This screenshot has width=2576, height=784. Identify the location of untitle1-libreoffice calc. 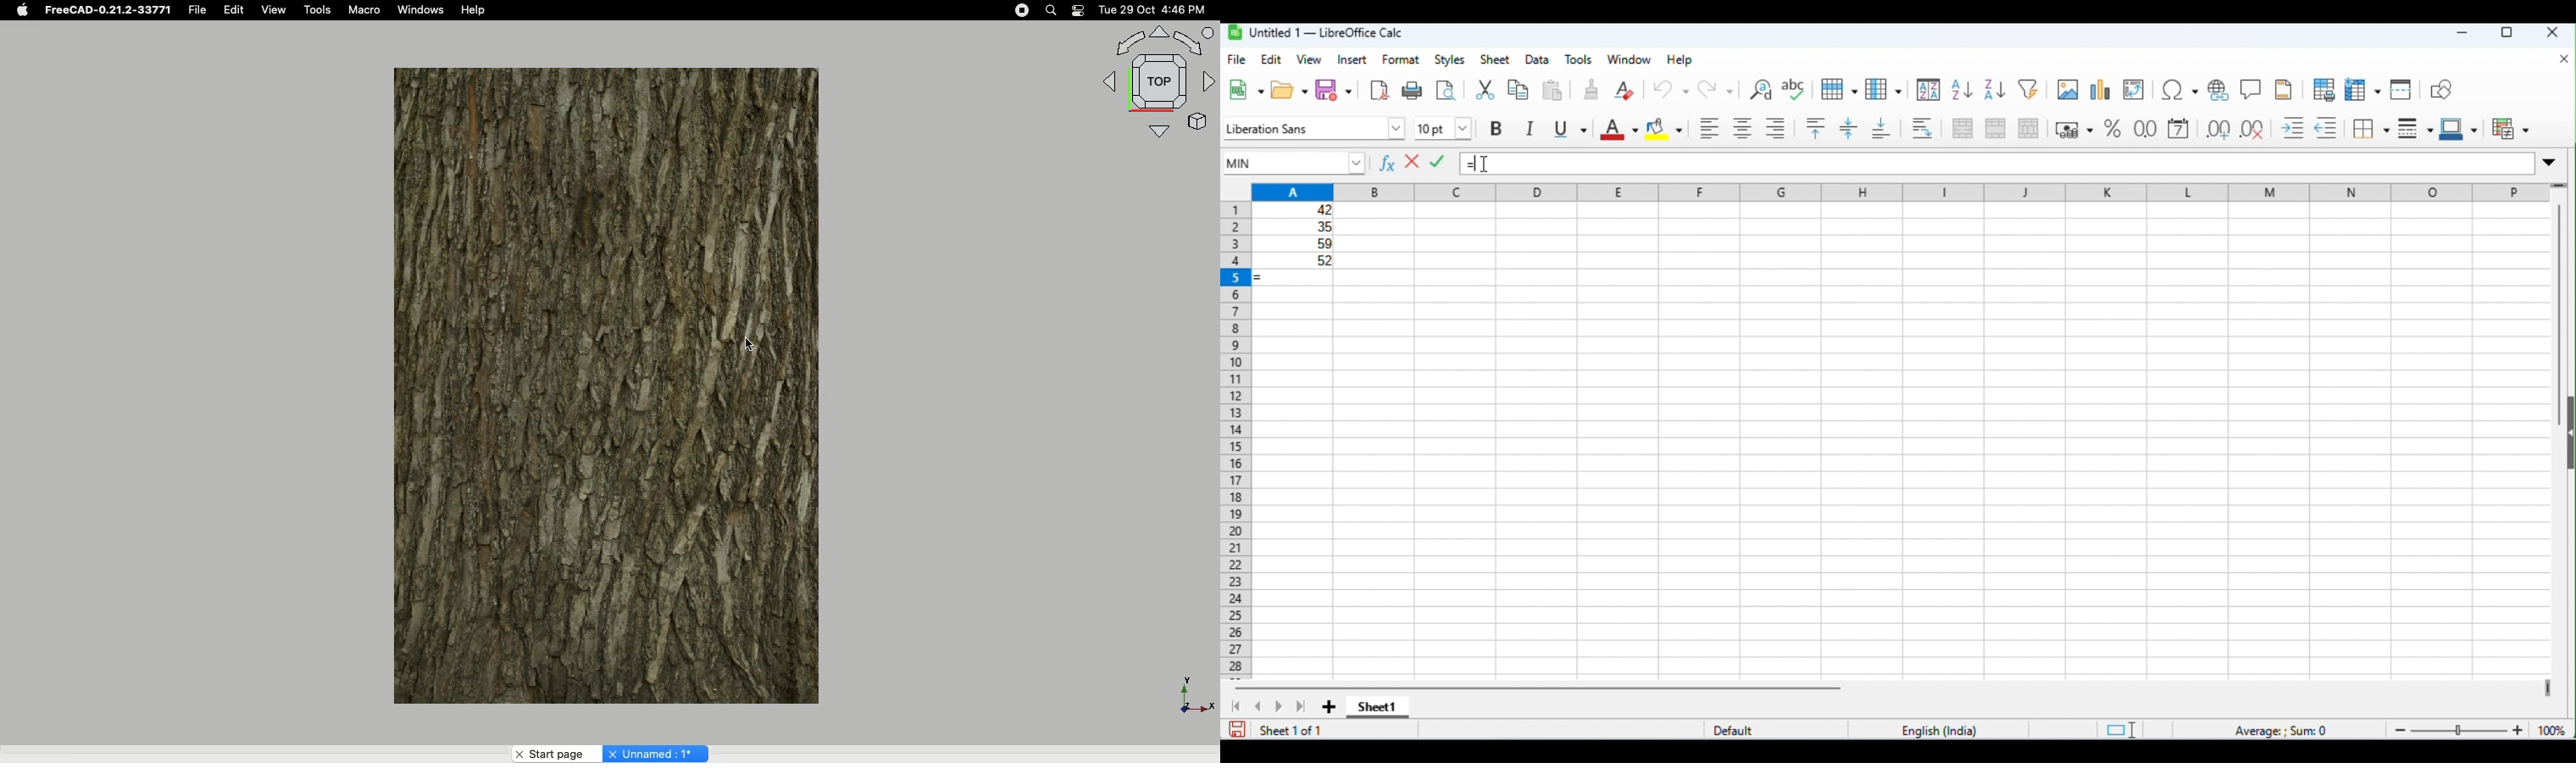
(1315, 32).